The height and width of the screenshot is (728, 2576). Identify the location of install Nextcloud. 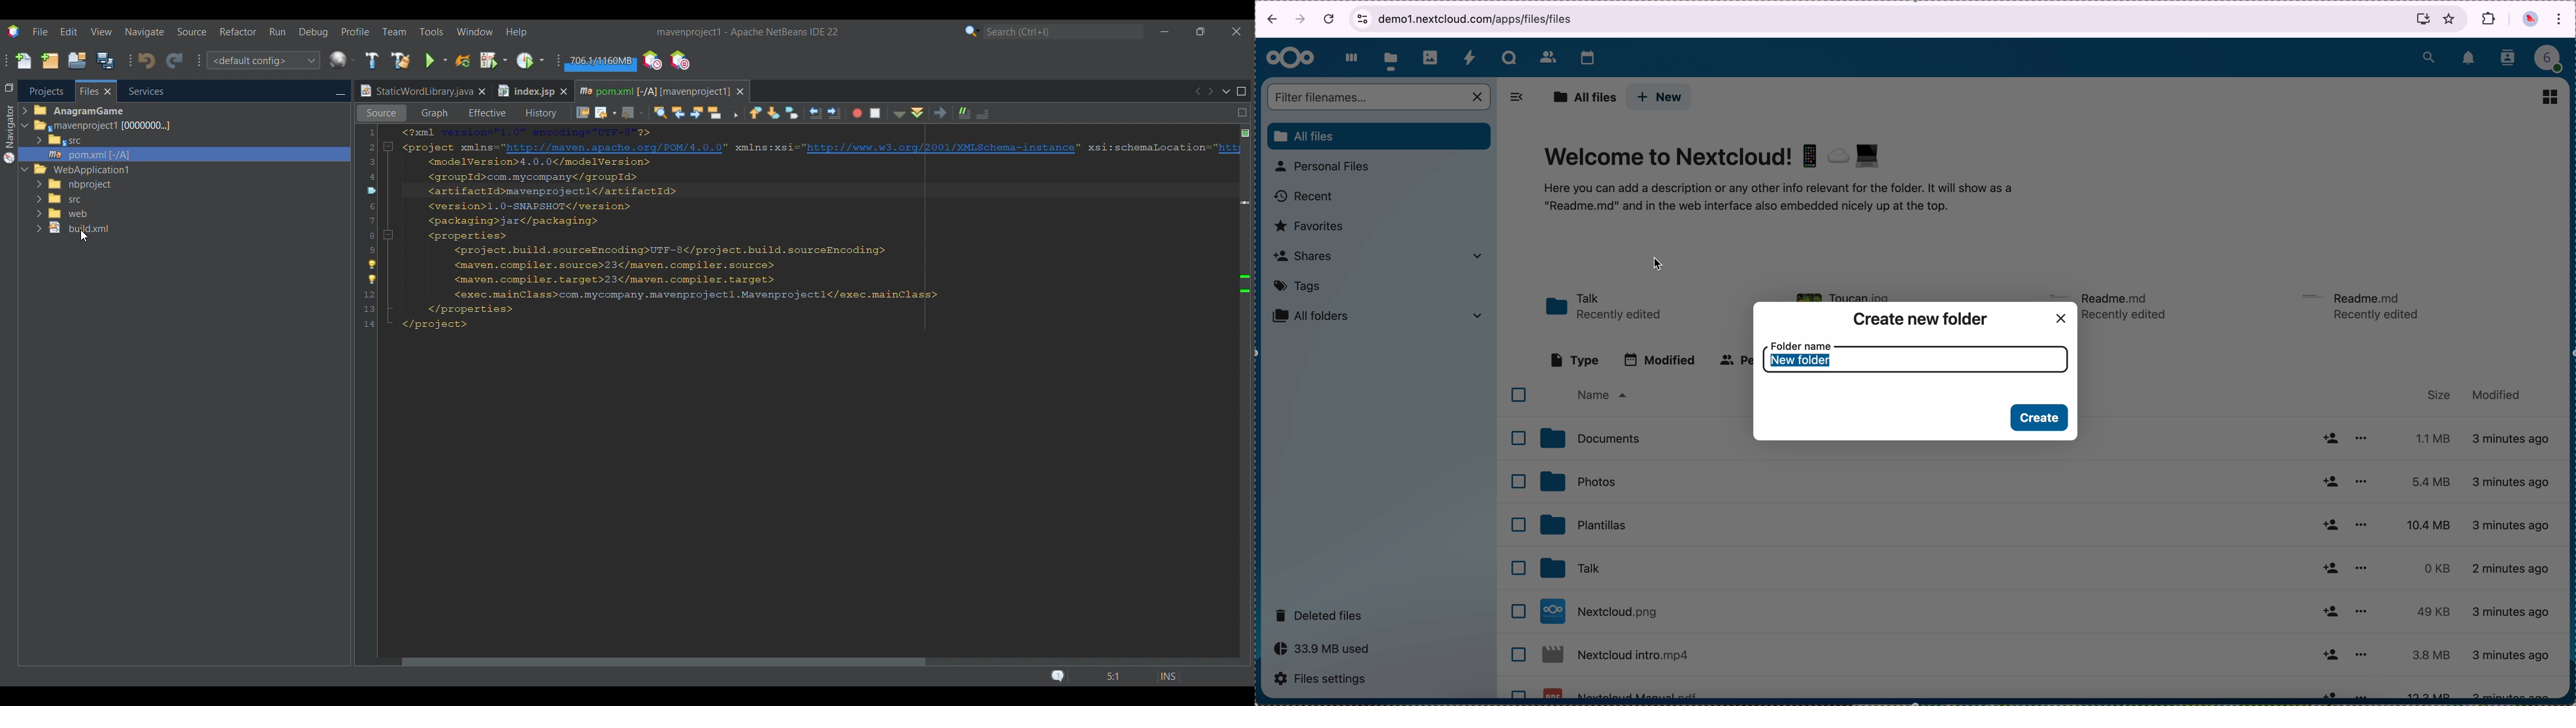
(2423, 21).